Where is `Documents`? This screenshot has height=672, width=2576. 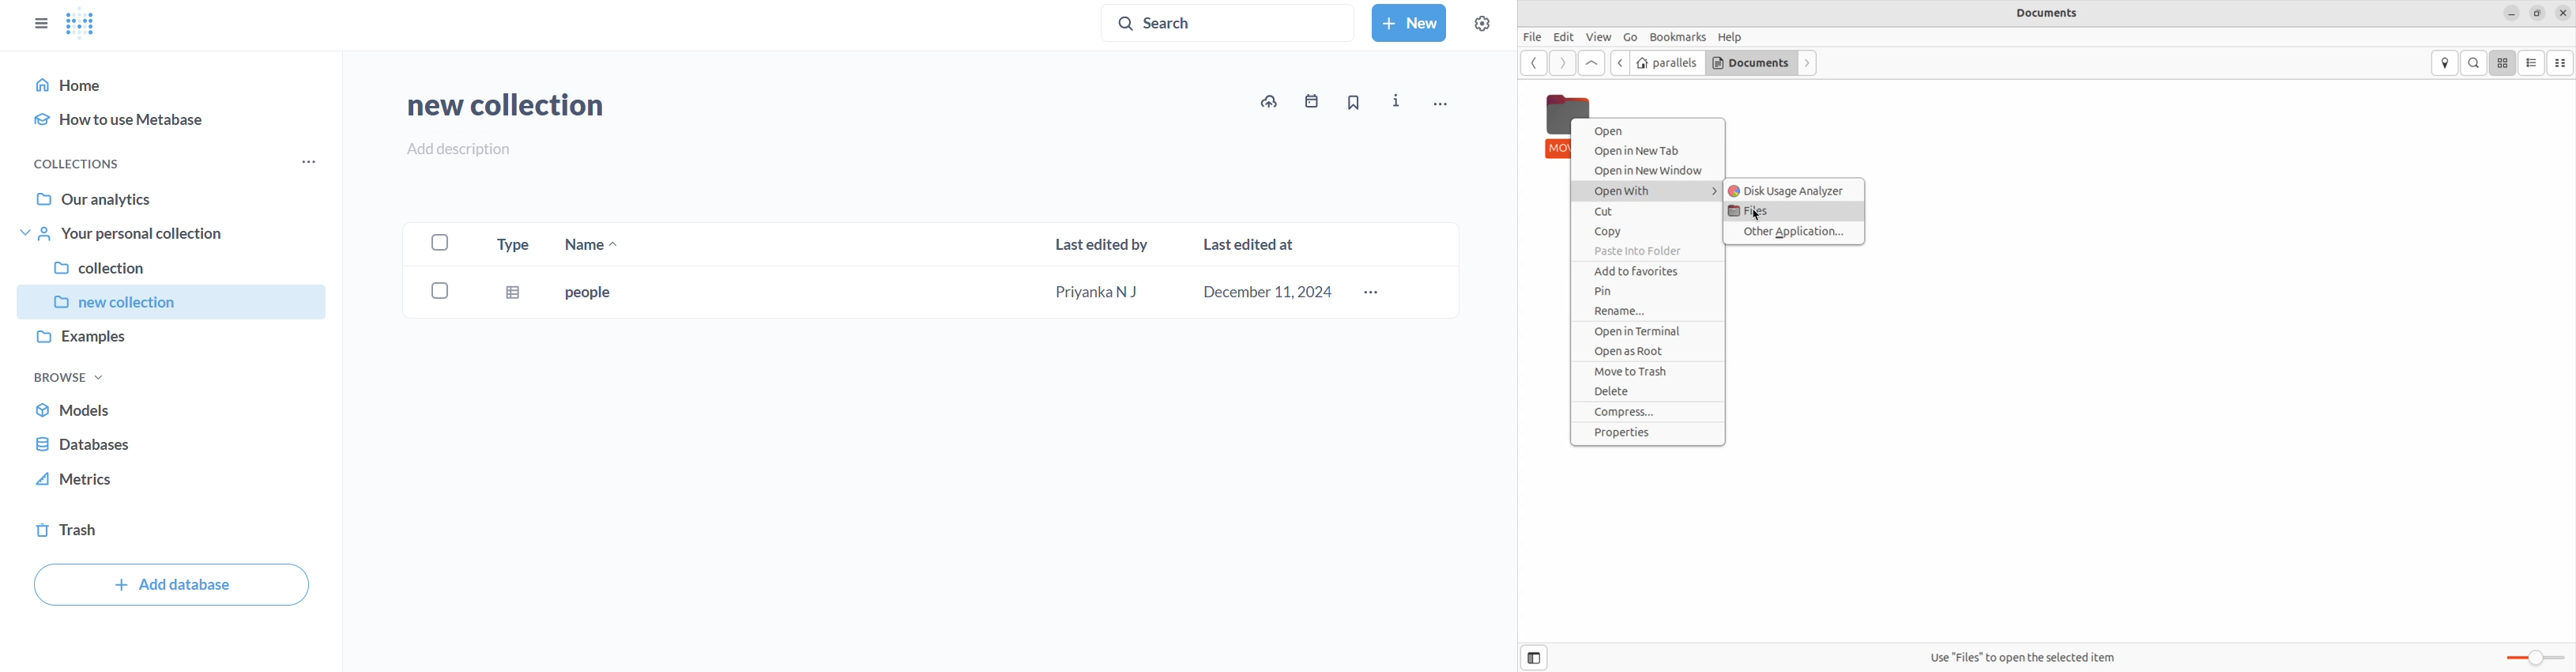
Documents is located at coordinates (2057, 13).